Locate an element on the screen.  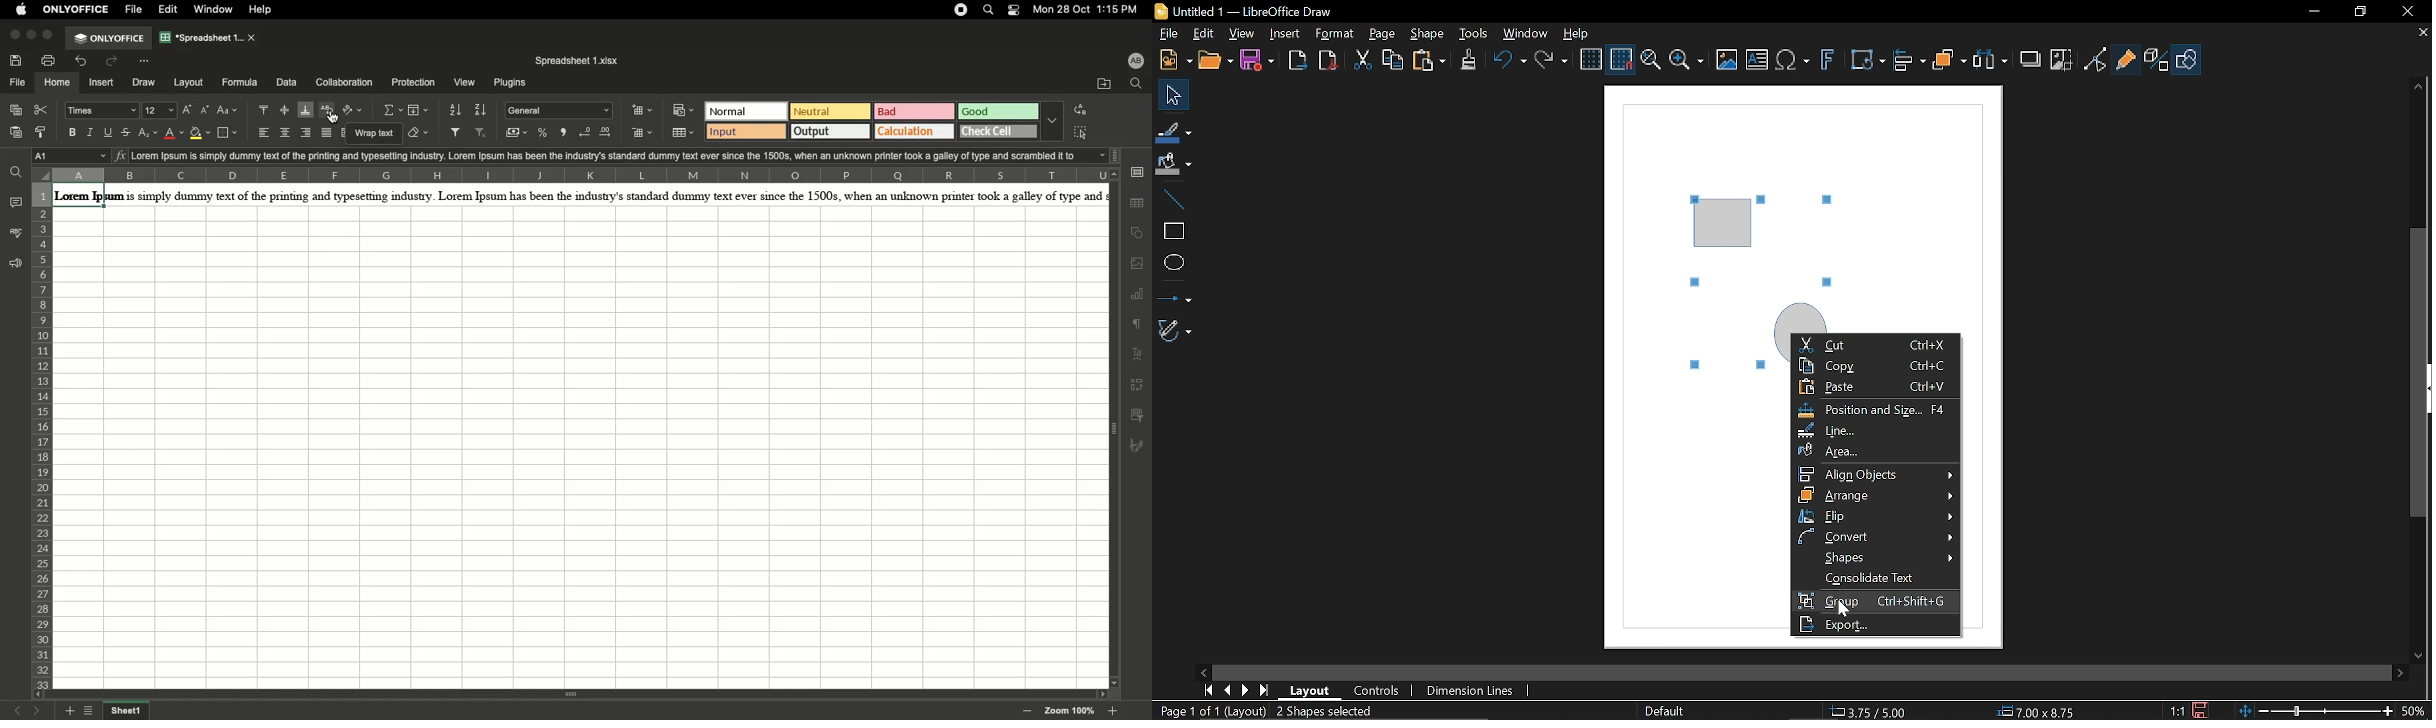
Sort ascending is located at coordinates (456, 110).